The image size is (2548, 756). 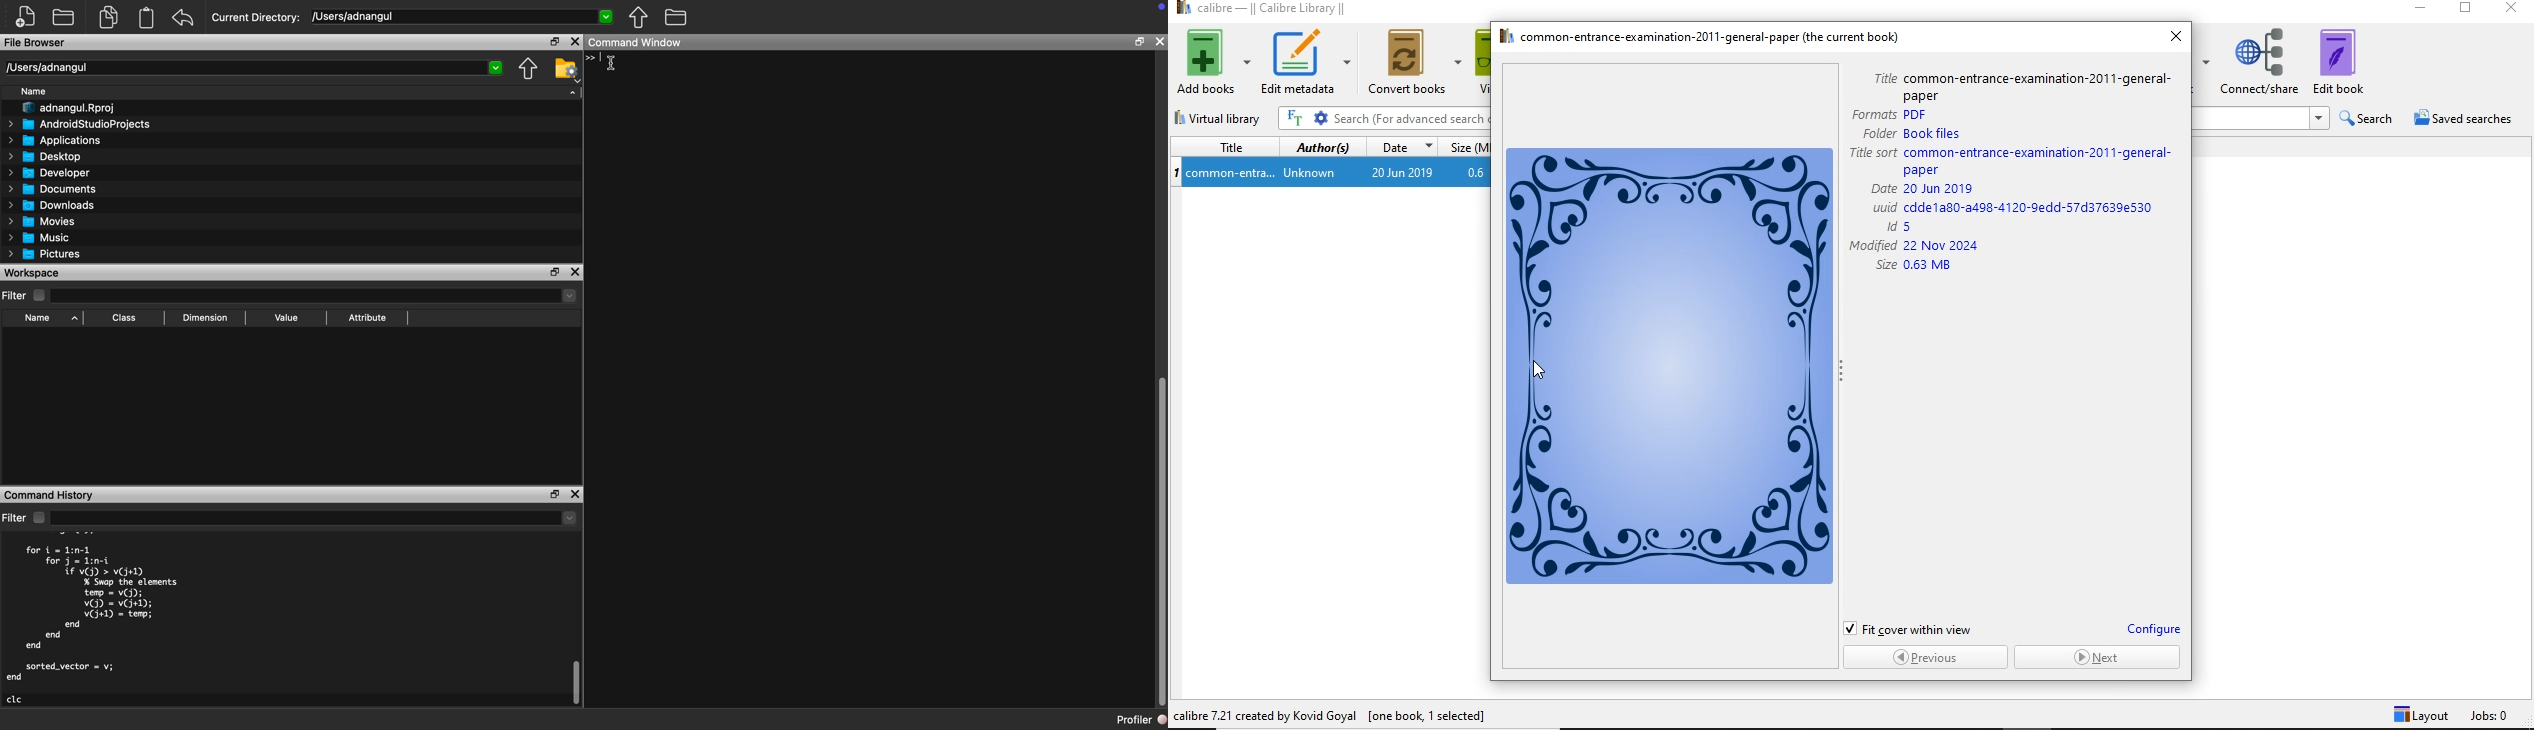 I want to click on Restore Down, so click(x=555, y=495).